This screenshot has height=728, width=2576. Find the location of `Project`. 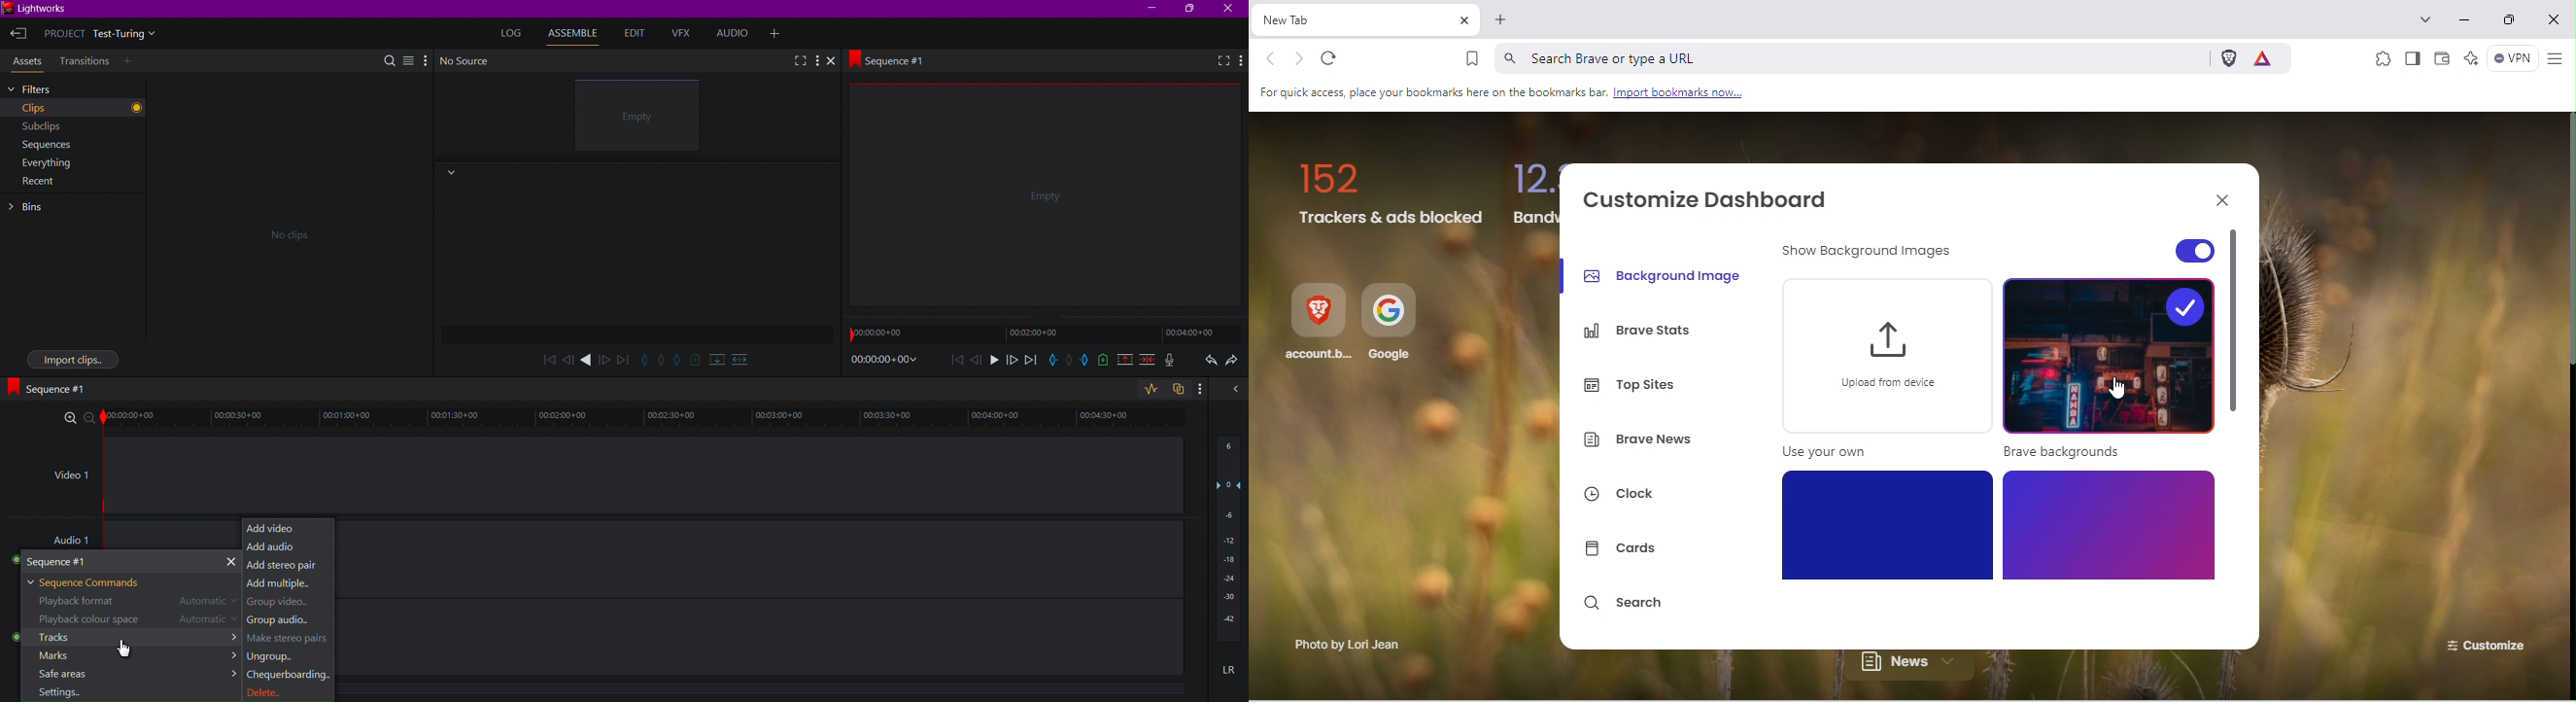

Project is located at coordinates (104, 35).